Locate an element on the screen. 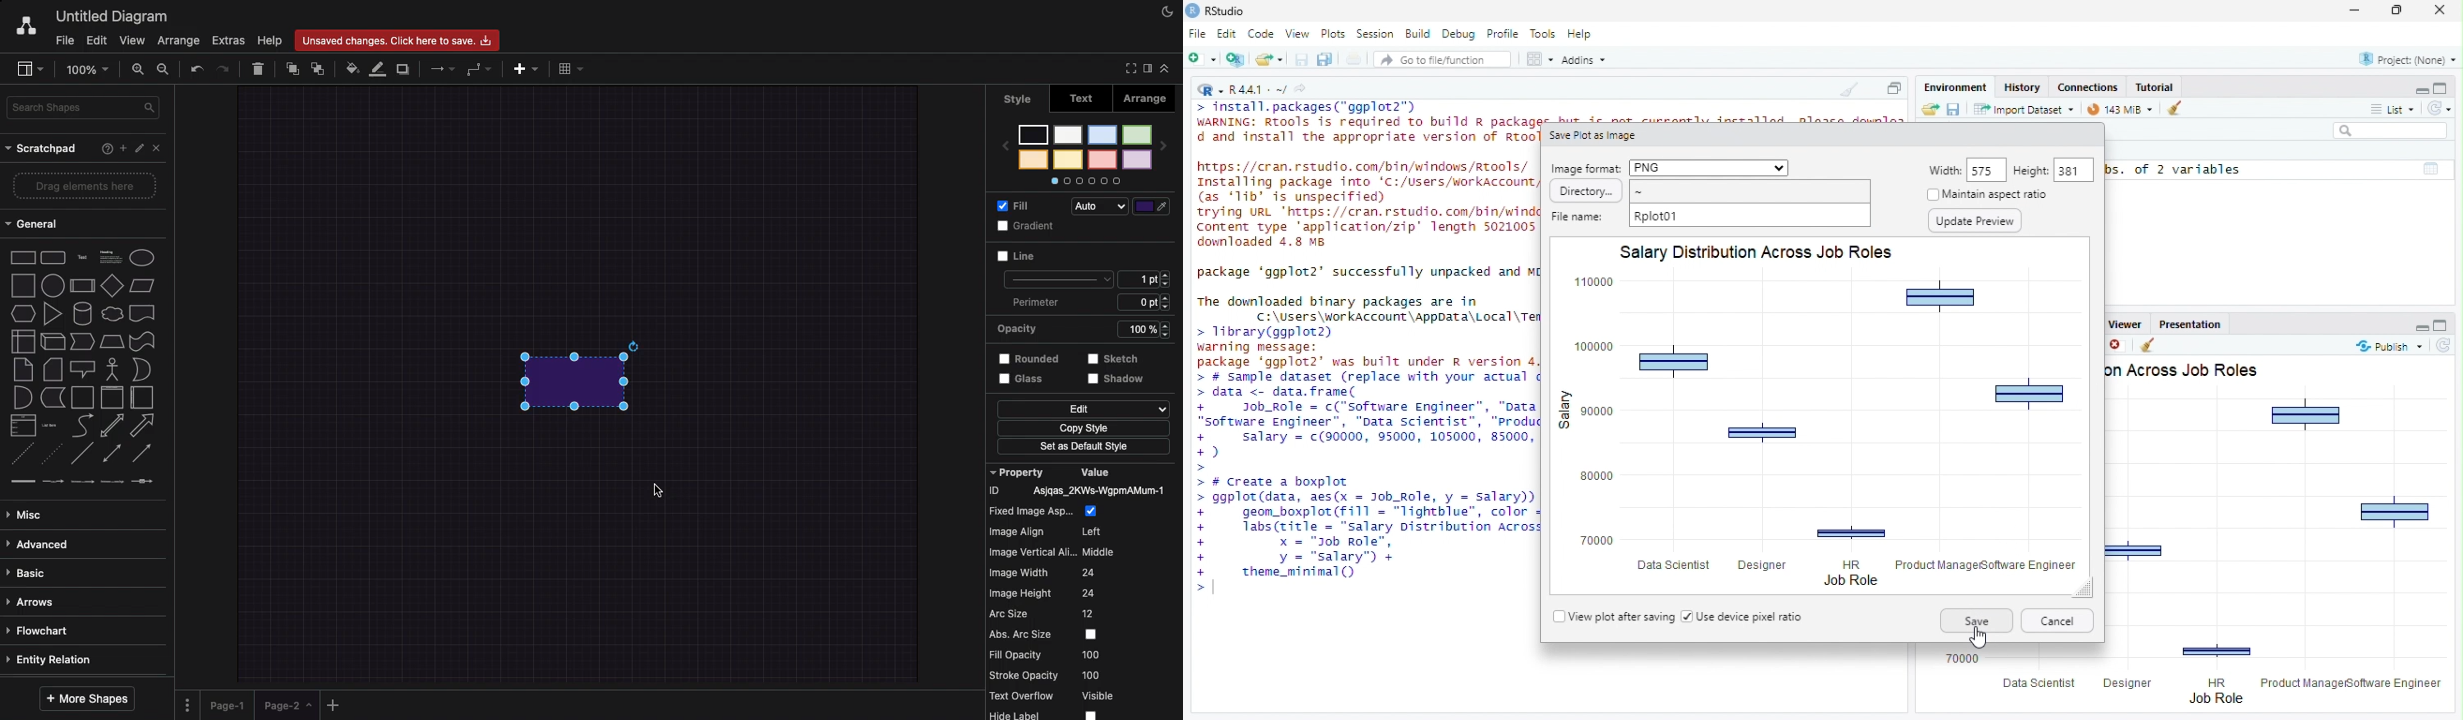  Page 1 is located at coordinates (230, 702).